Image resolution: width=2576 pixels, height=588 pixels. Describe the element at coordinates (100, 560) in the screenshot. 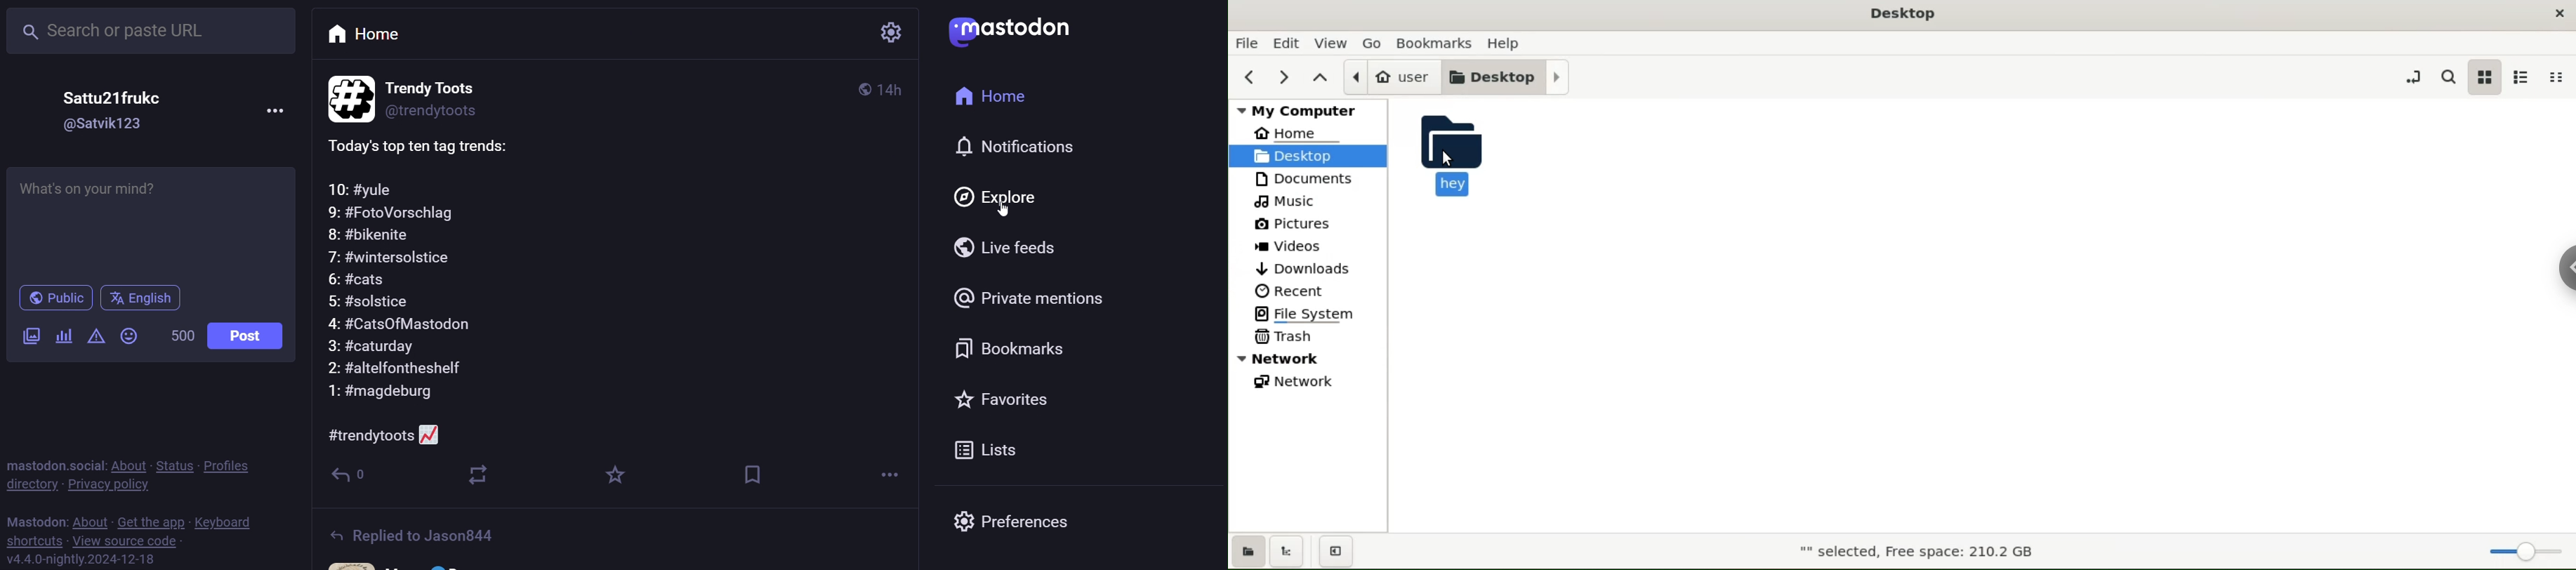

I see `v4.4.0-nightly.2024-12-18` at that location.